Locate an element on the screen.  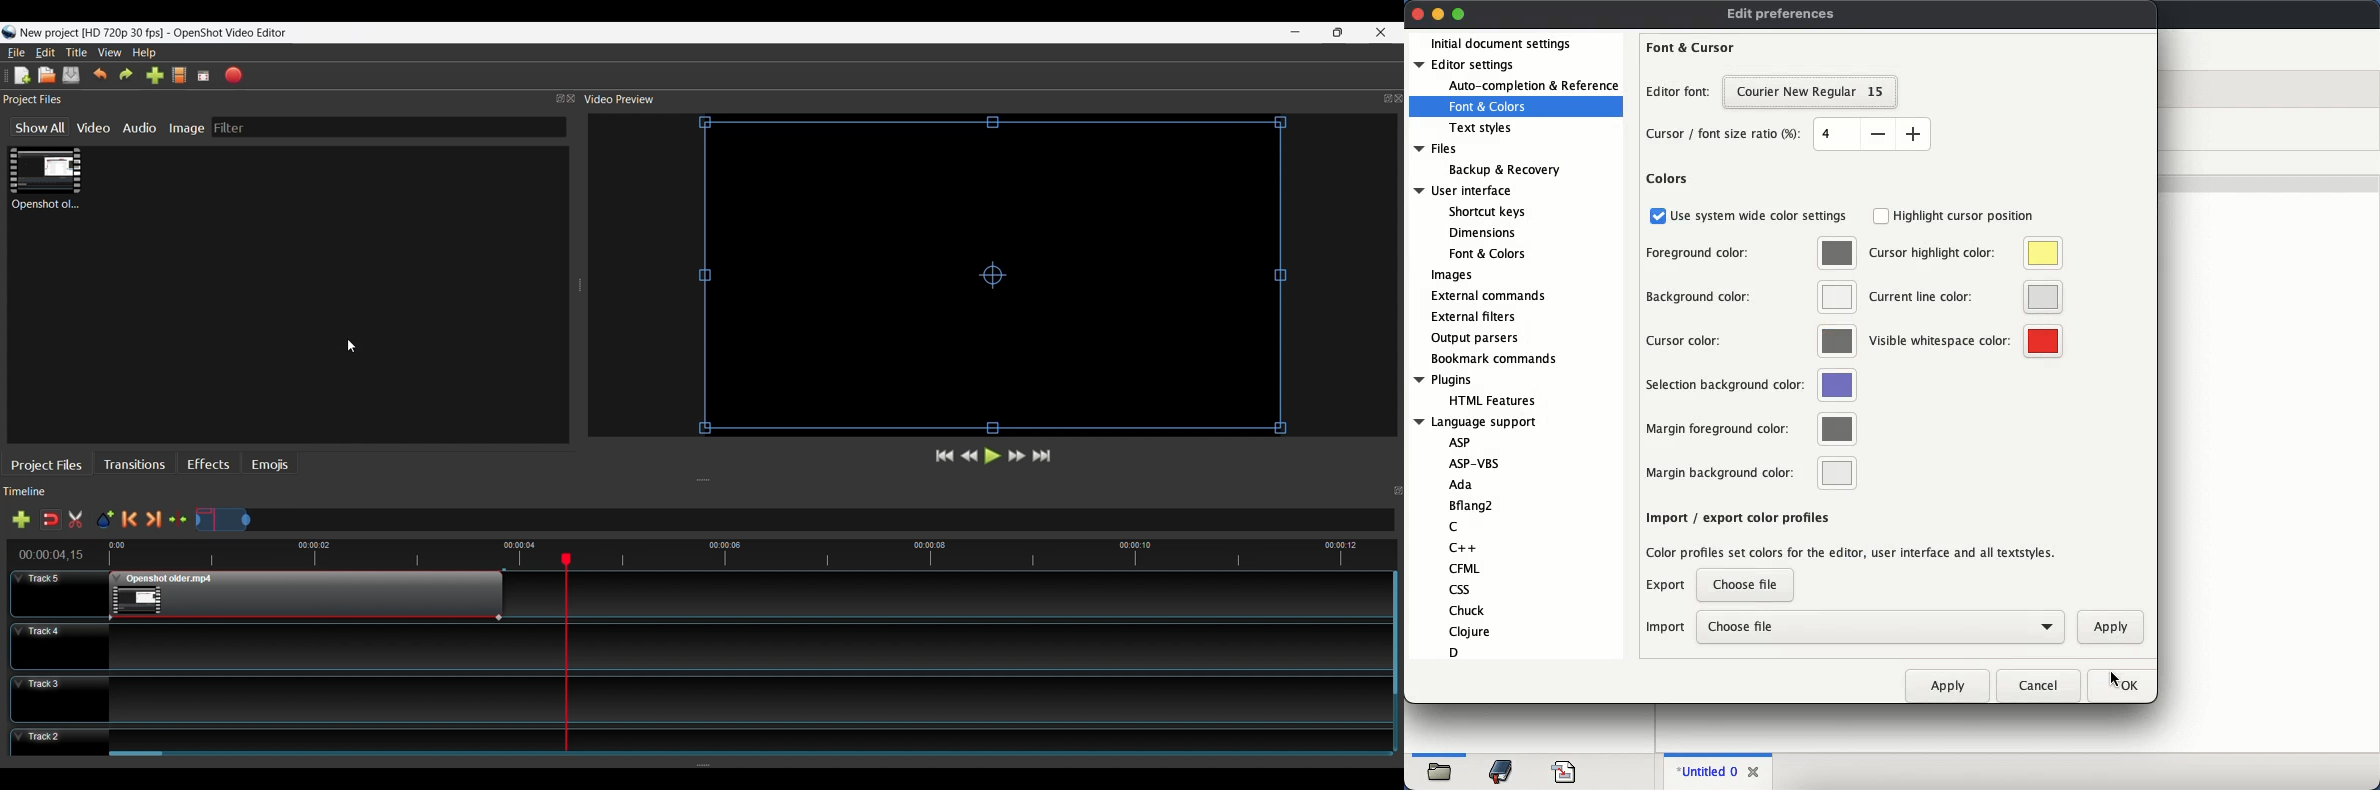
current line color is located at coordinates (1966, 297).